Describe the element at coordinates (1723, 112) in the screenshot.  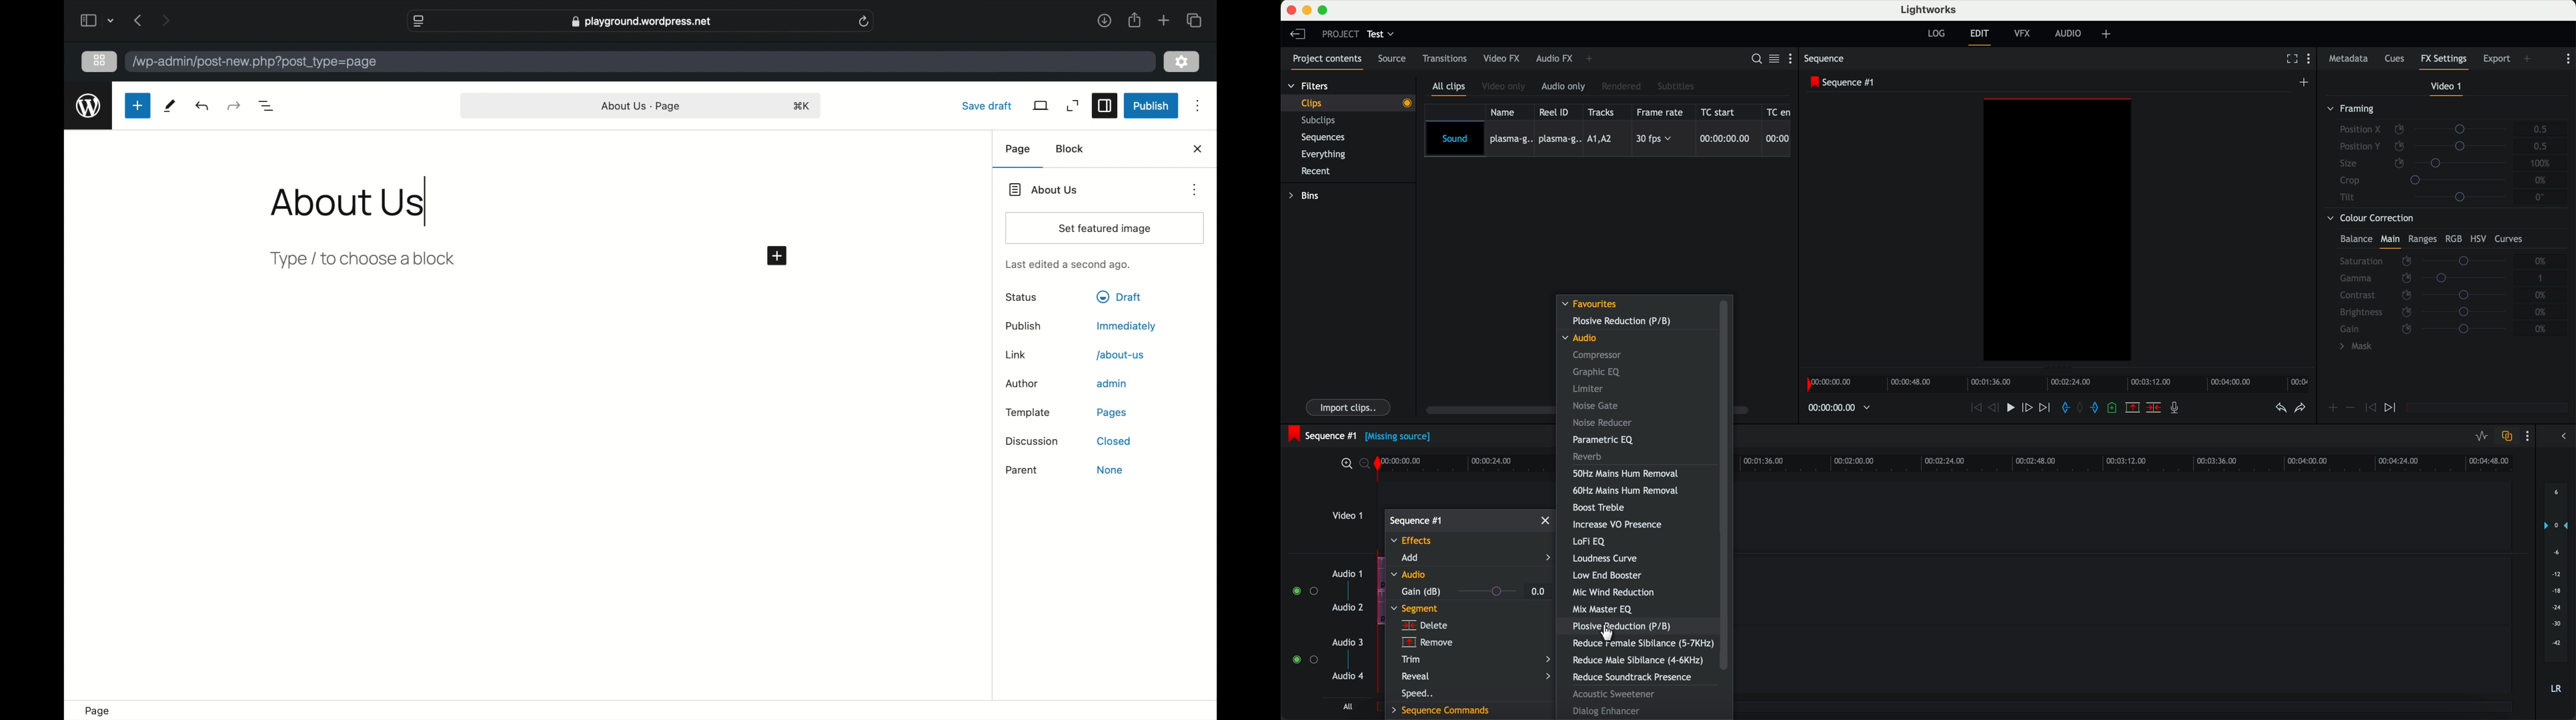
I see `TC start` at that location.